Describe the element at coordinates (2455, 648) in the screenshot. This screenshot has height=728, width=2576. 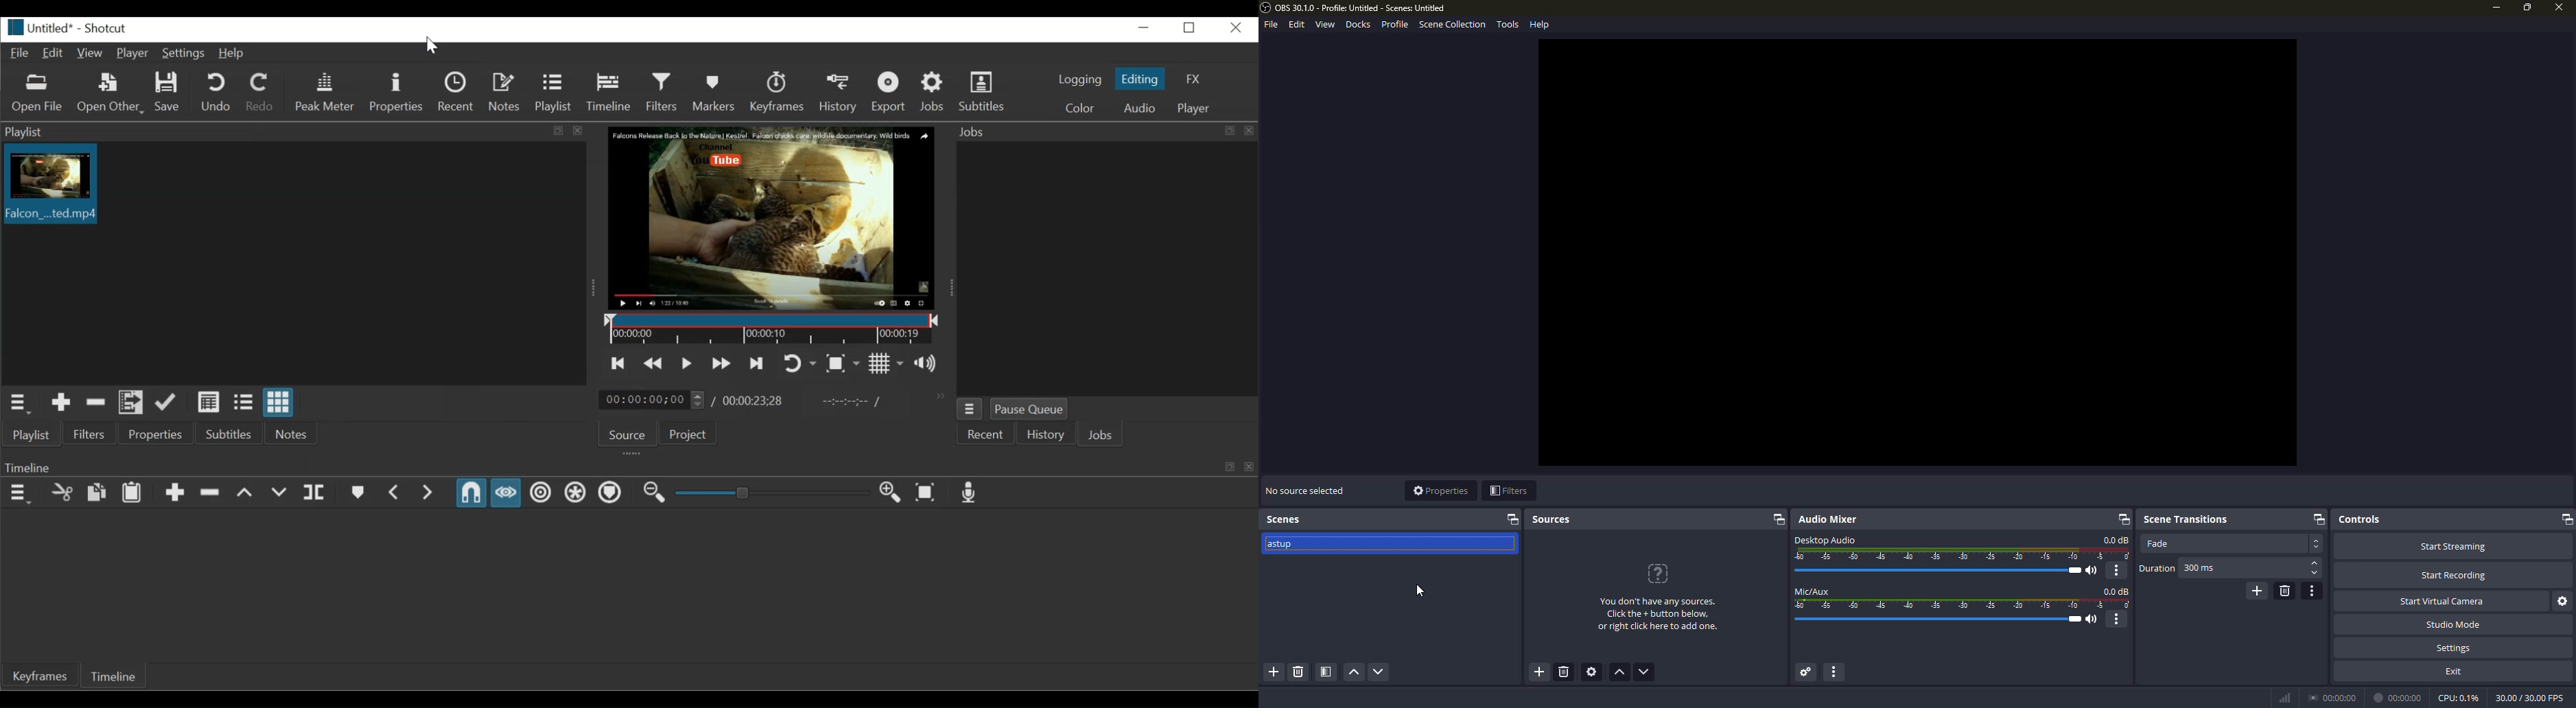
I see `settings` at that location.